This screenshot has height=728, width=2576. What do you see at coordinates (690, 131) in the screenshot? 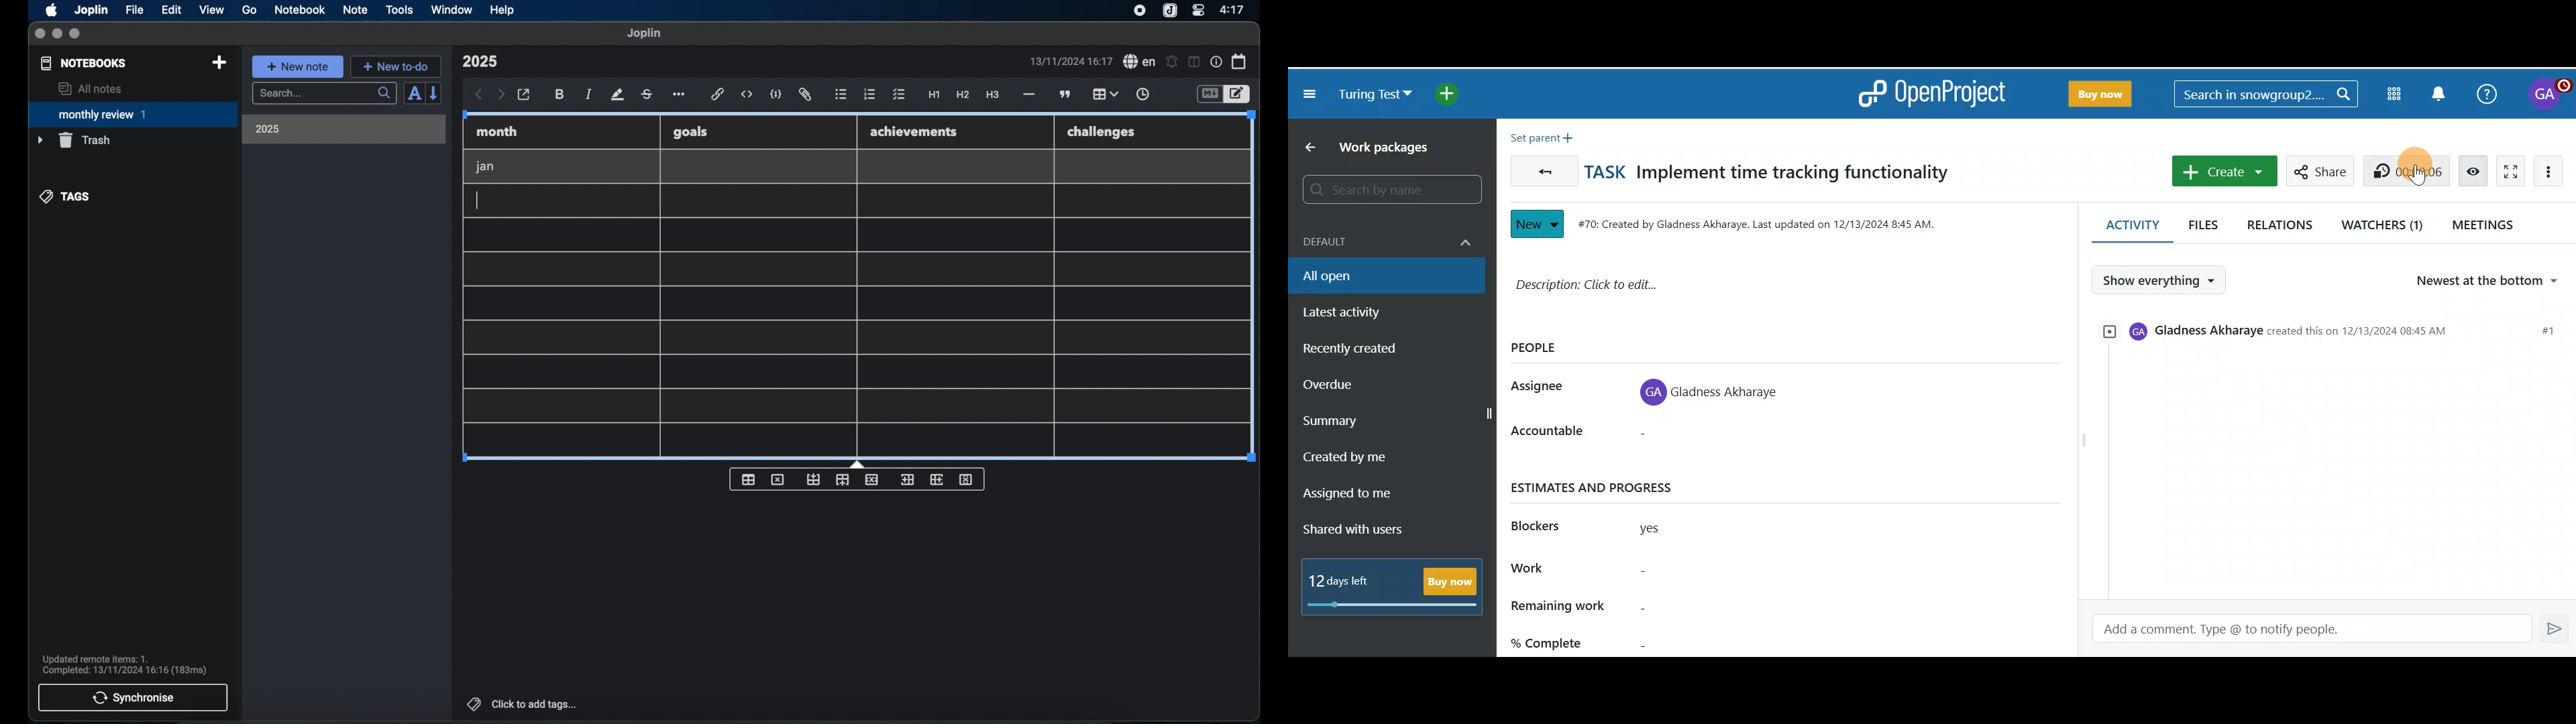
I see `goals` at bounding box center [690, 131].